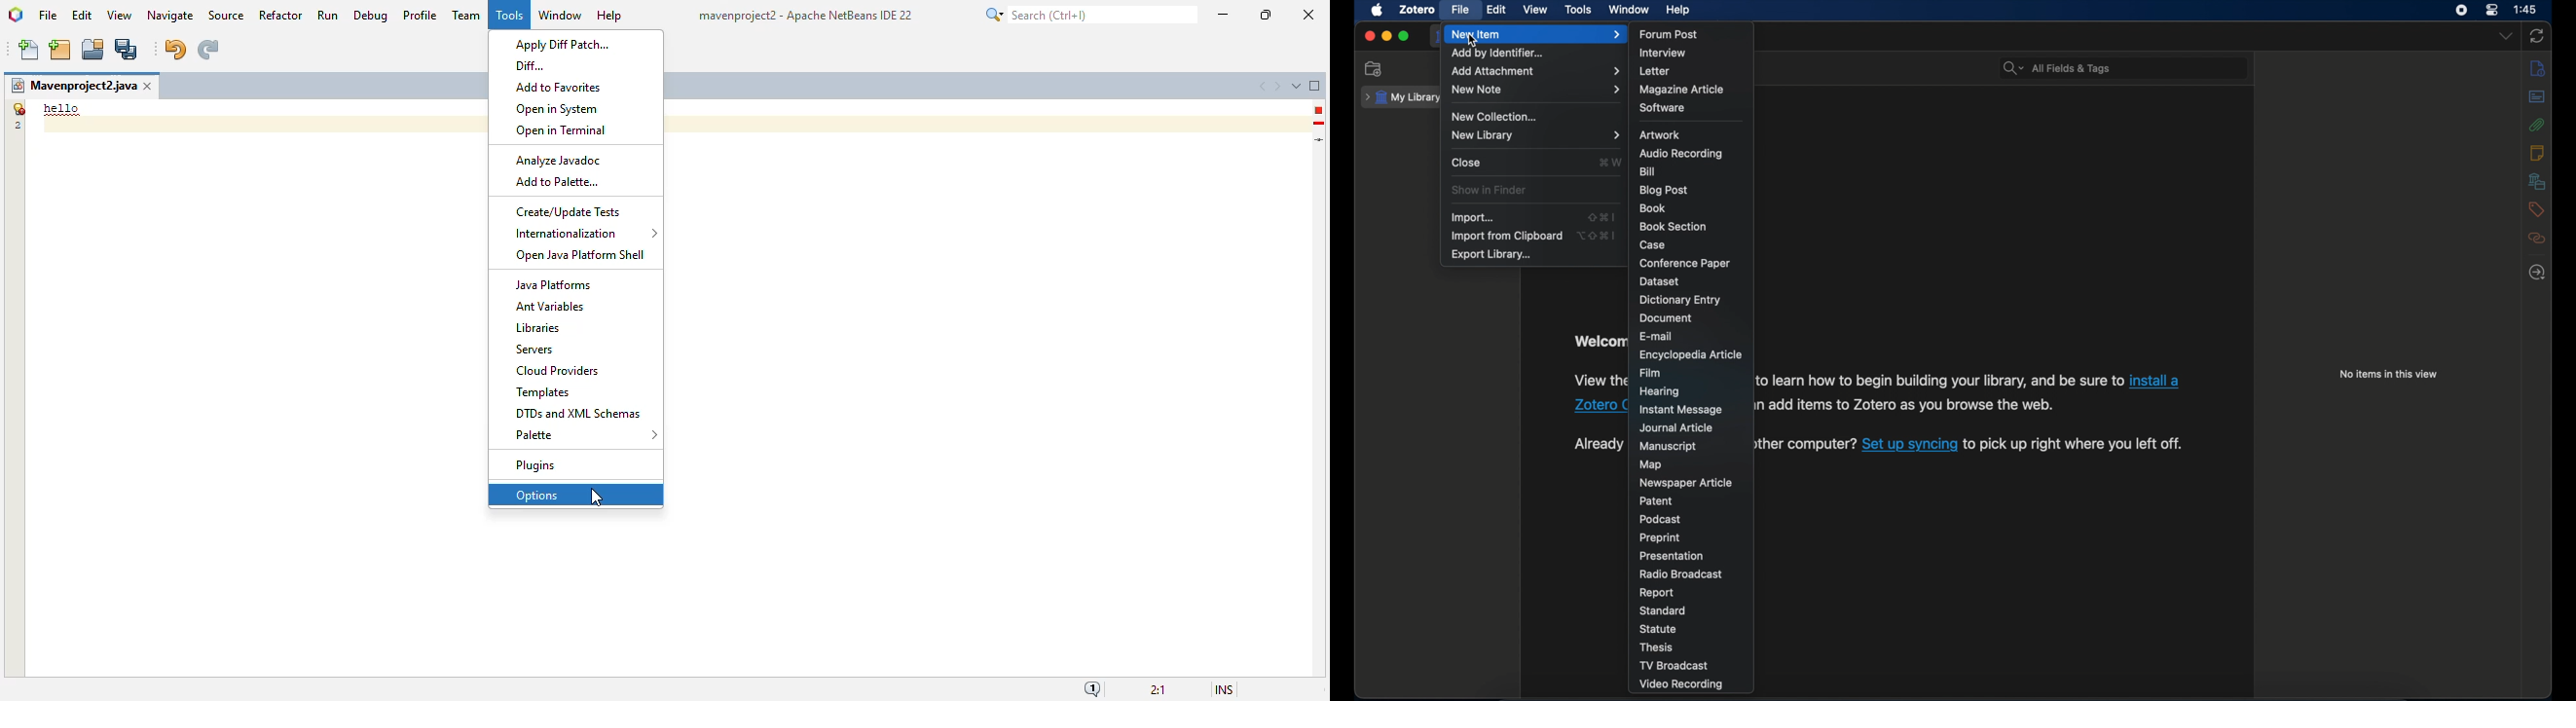 The width and height of the screenshot is (2576, 728). What do you see at coordinates (1403, 98) in the screenshot?
I see `my library` at bounding box center [1403, 98].